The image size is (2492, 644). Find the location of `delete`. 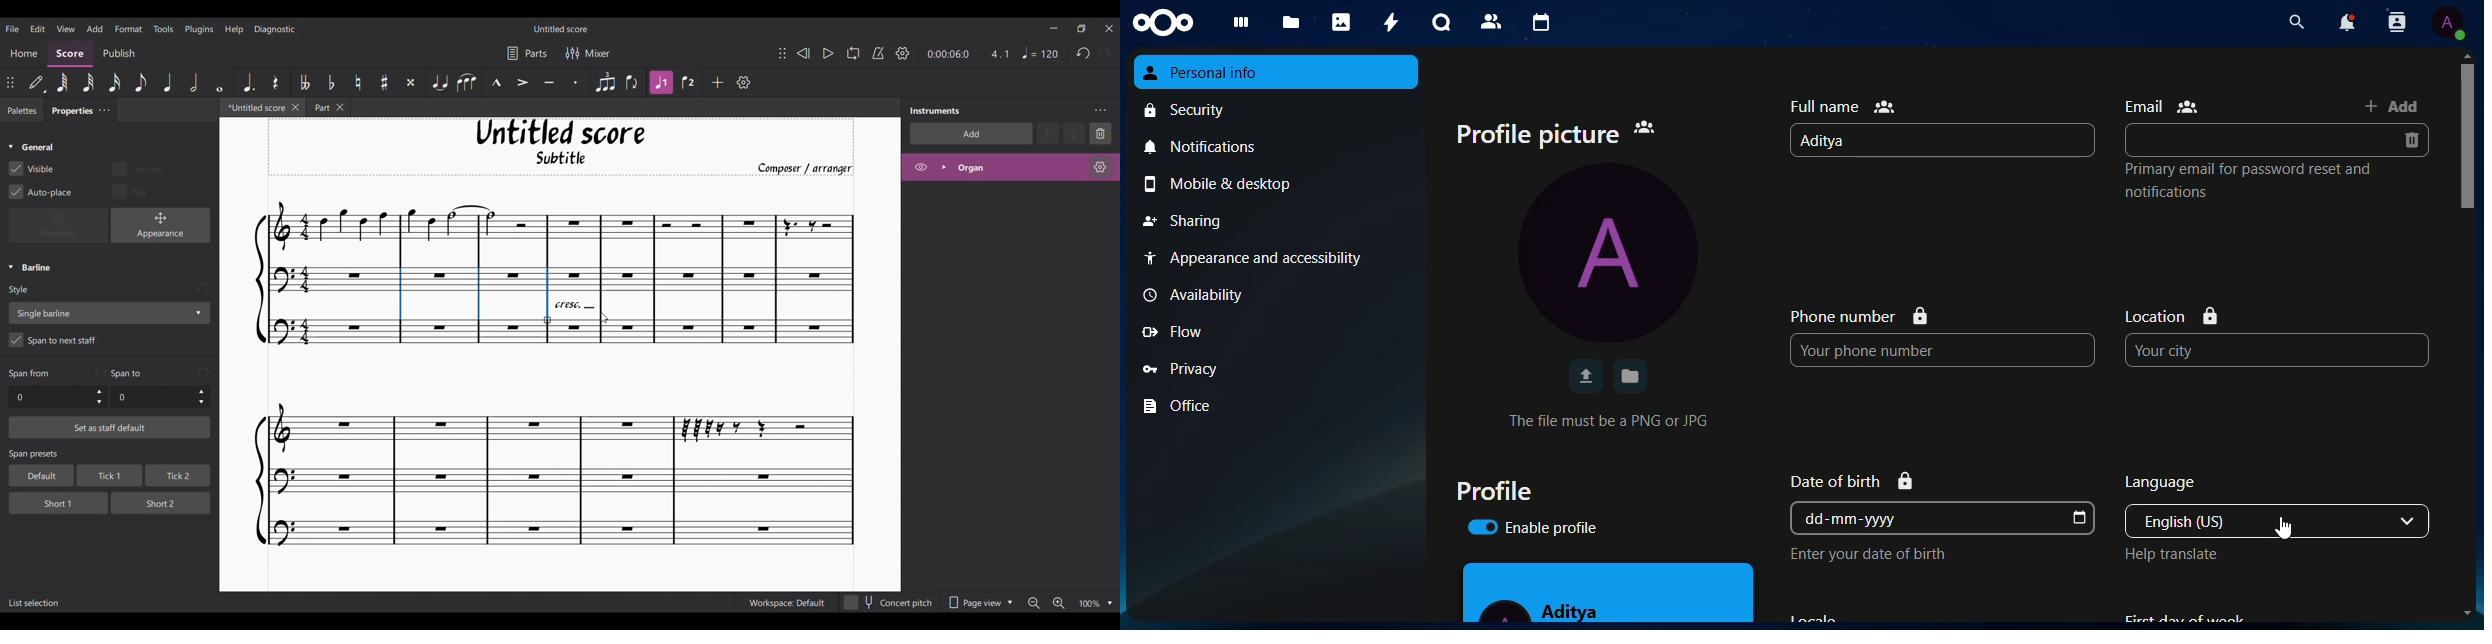

delete is located at coordinates (2416, 141).